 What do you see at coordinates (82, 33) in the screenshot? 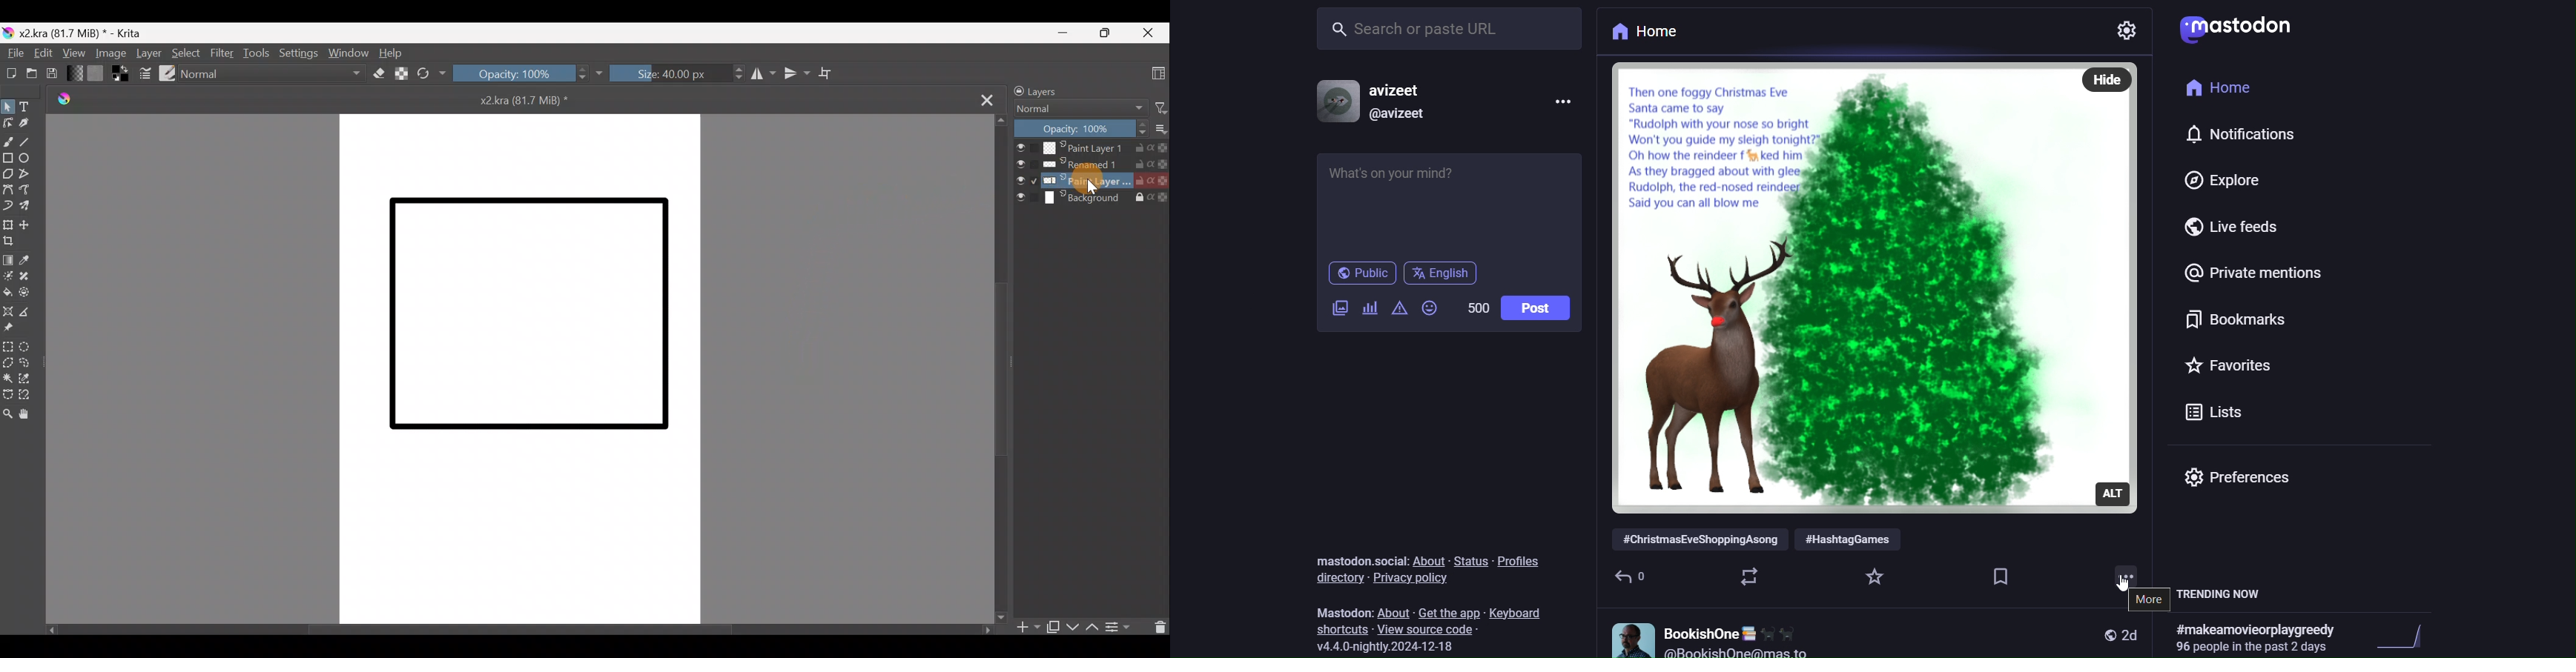
I see `x2.kra (81.7 MiB) * - Krita` at bounding box center [82, 33].